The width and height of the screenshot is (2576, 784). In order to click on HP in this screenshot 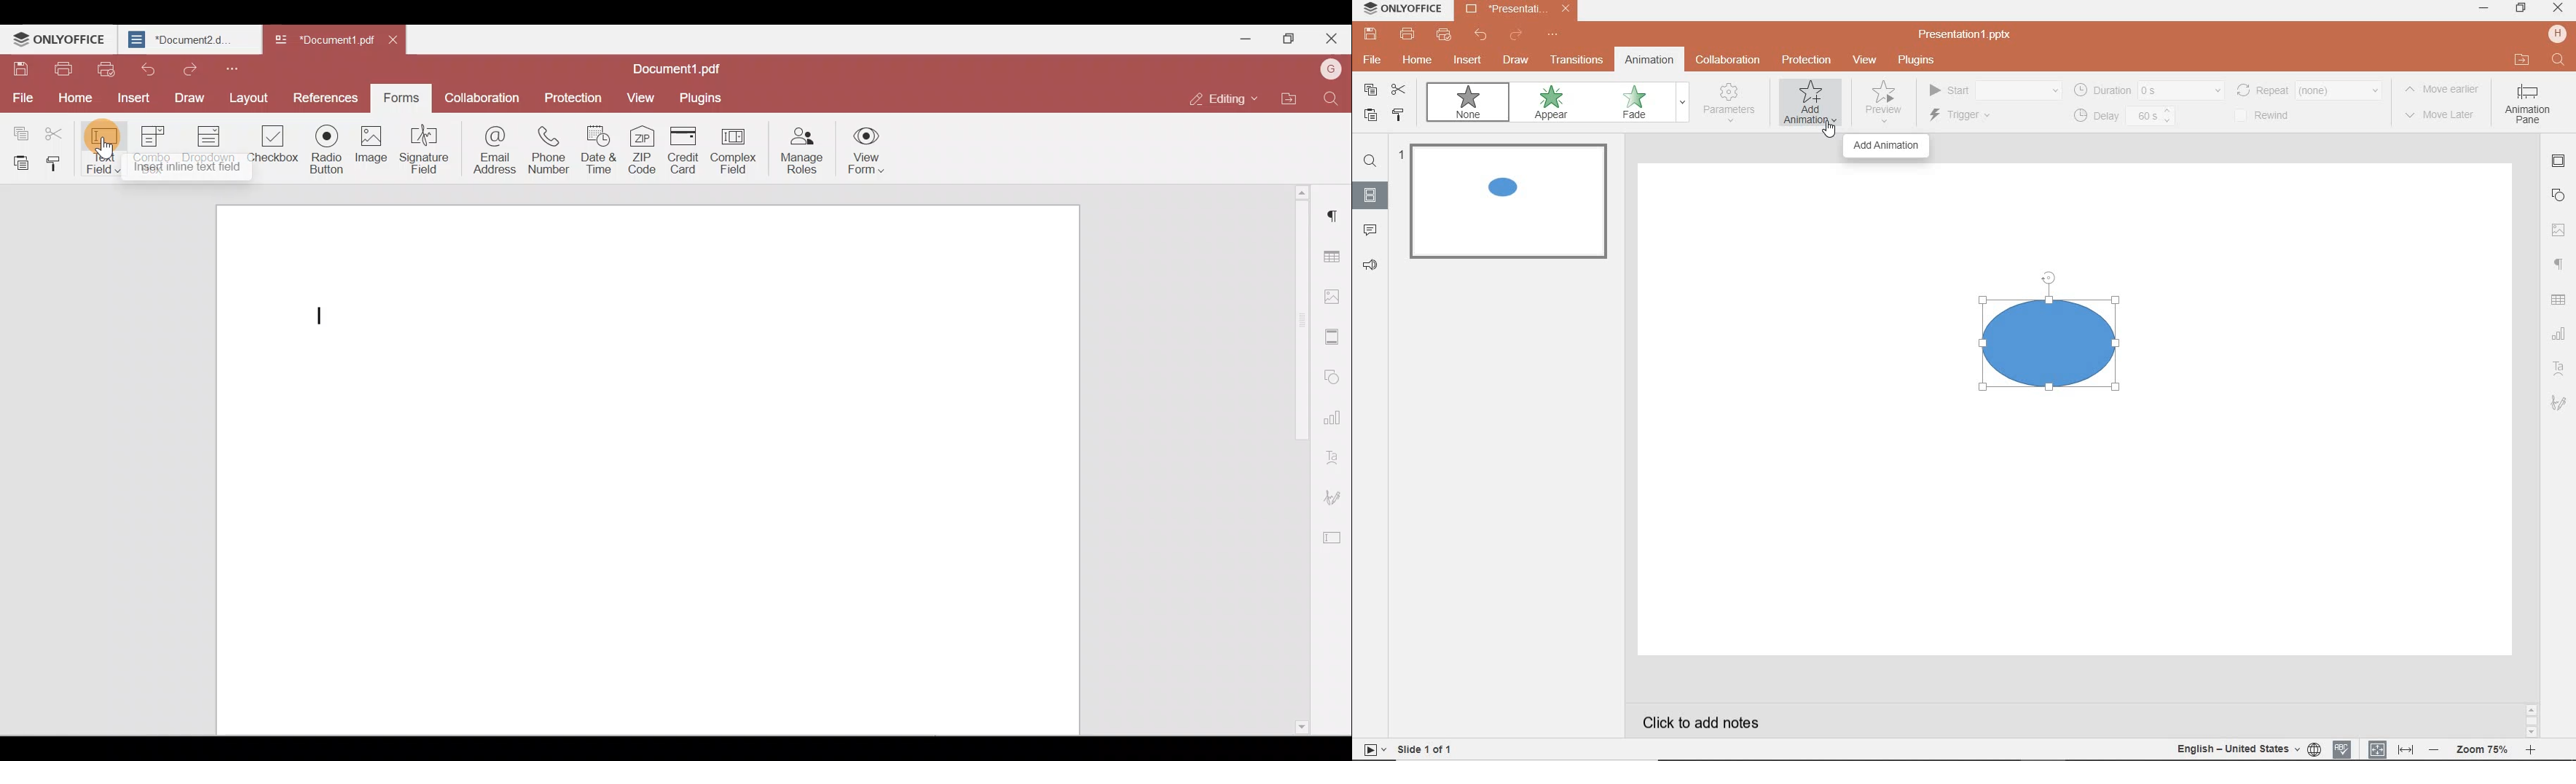, I will do `click(2557, 35)`.